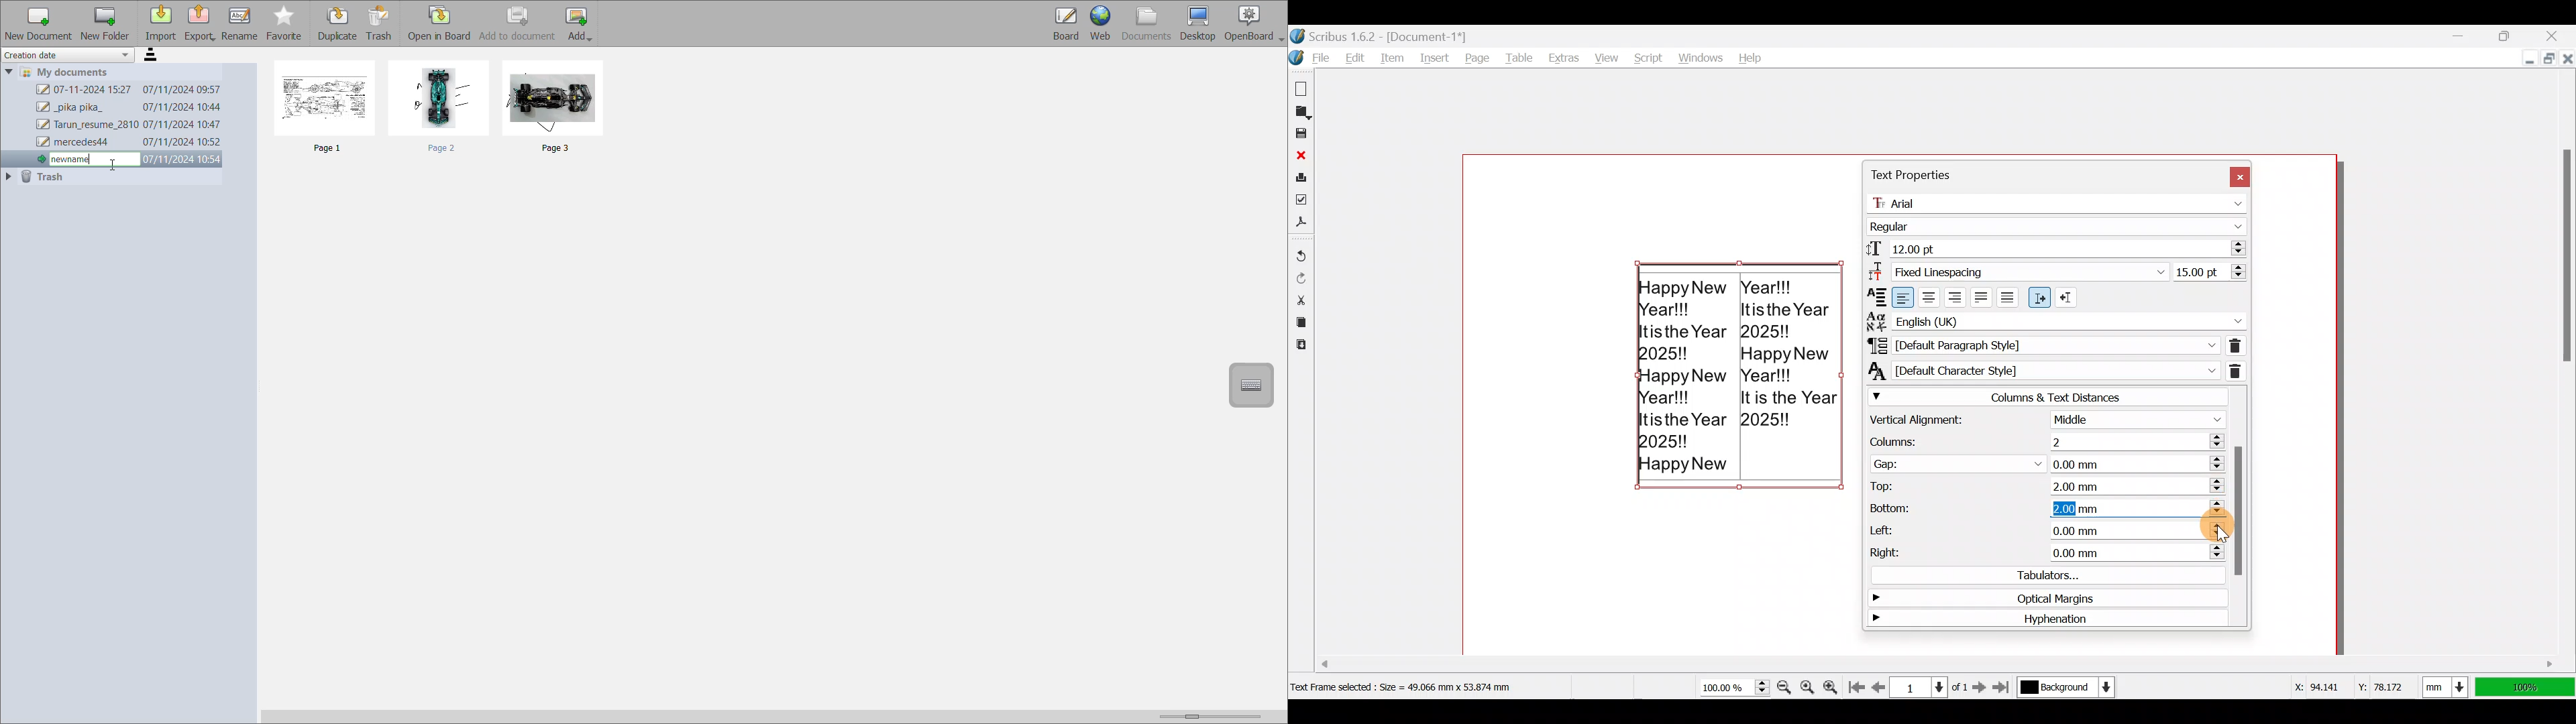  What do you see at coordinates (1830, 661) in the screenshot?
I see `Scroll bar` at bounding box center [1830, 661].